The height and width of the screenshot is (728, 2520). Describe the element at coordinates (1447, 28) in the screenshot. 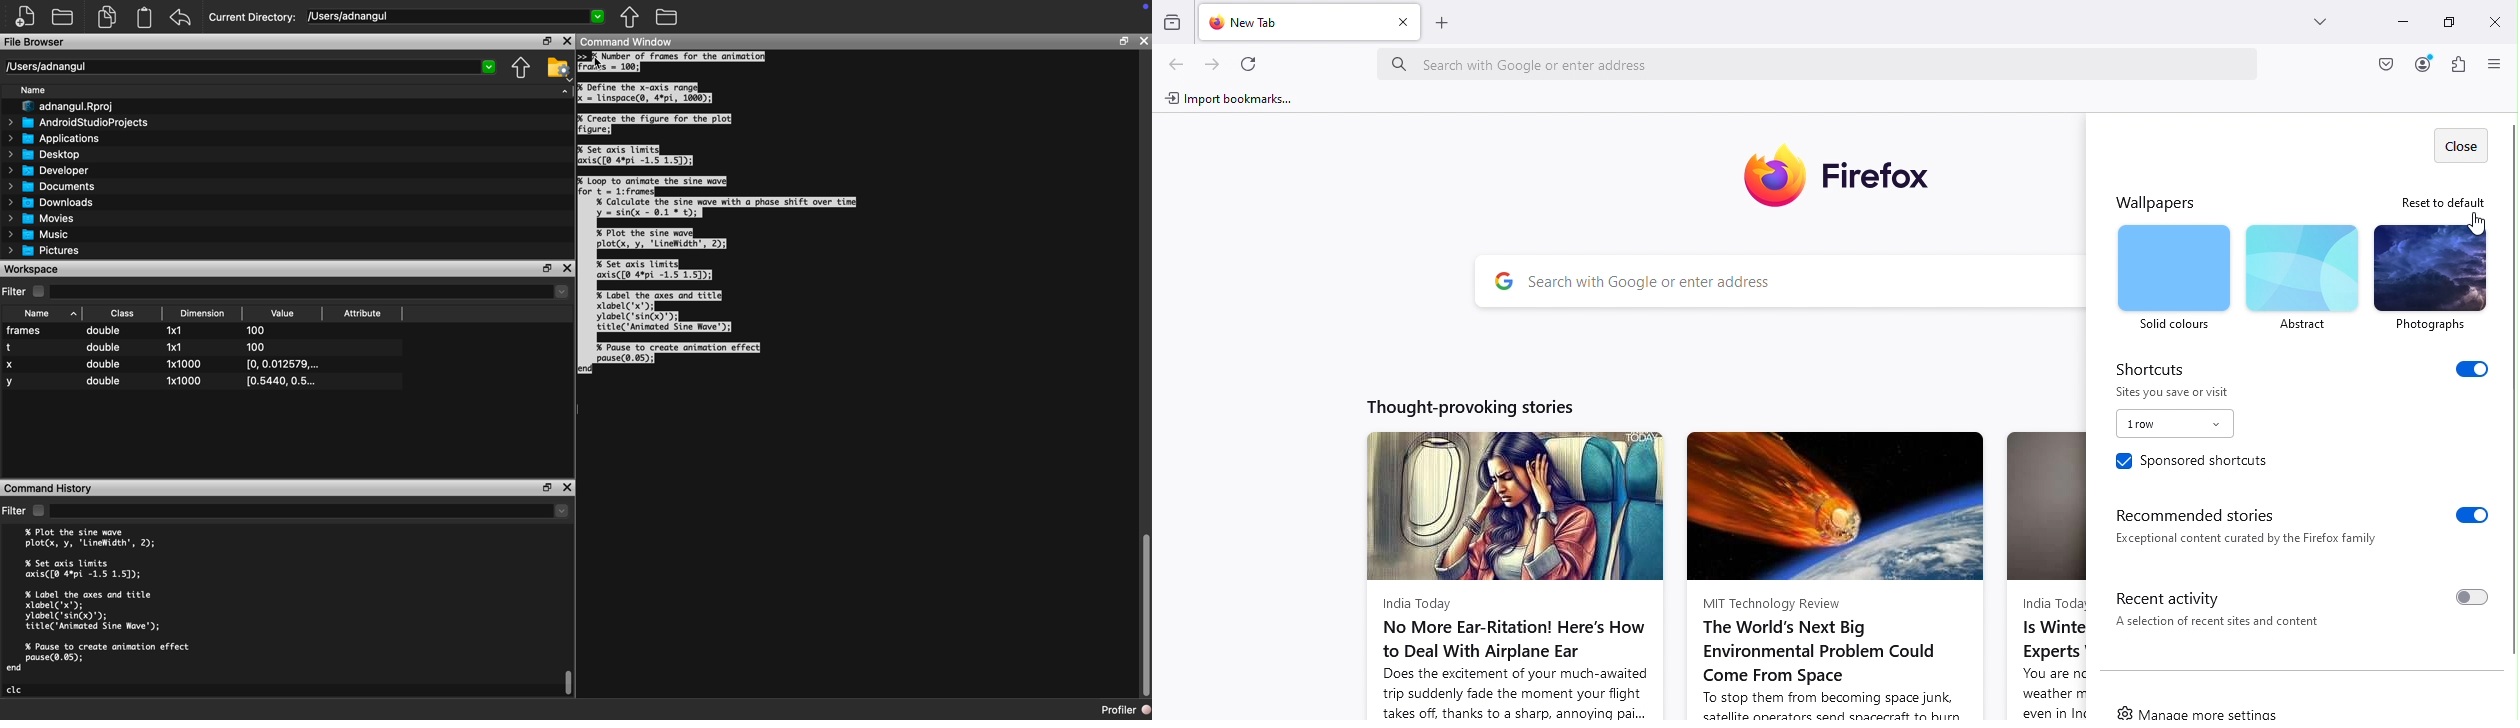

I see `Add a new tab` at that location.